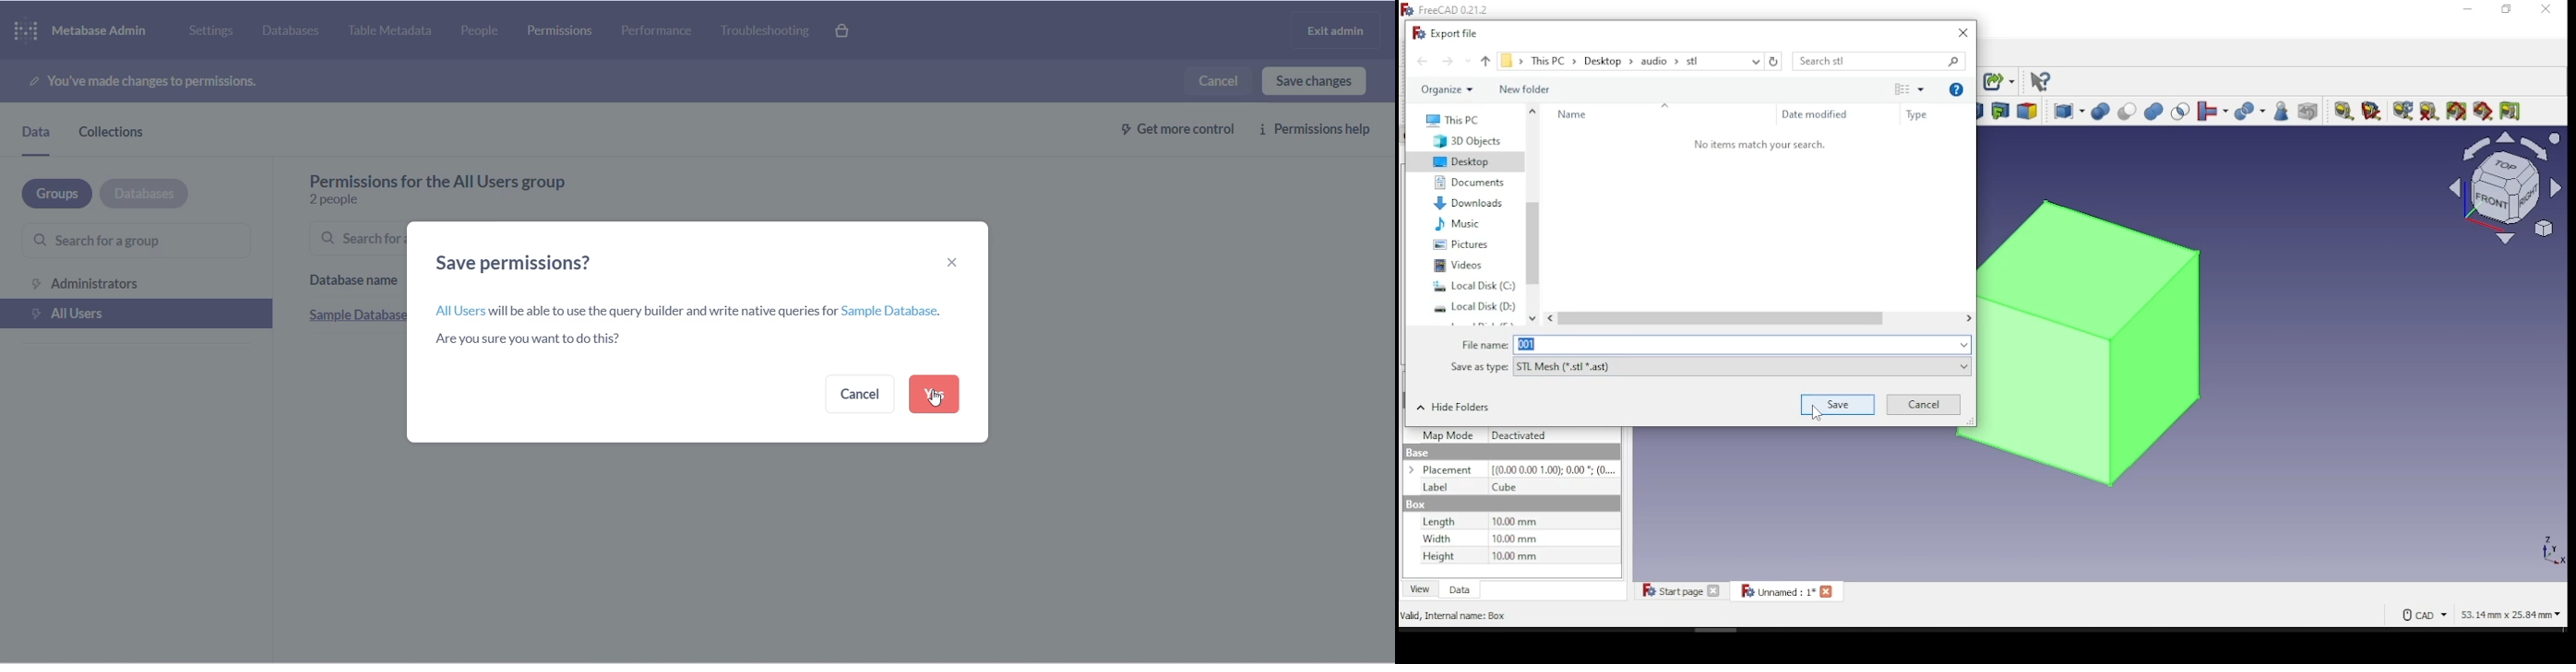 The height and width of the screenshot is (672, 2576). Describe the element at coordinates (935, 396) in the screenshot. I see `cursor` at that location.